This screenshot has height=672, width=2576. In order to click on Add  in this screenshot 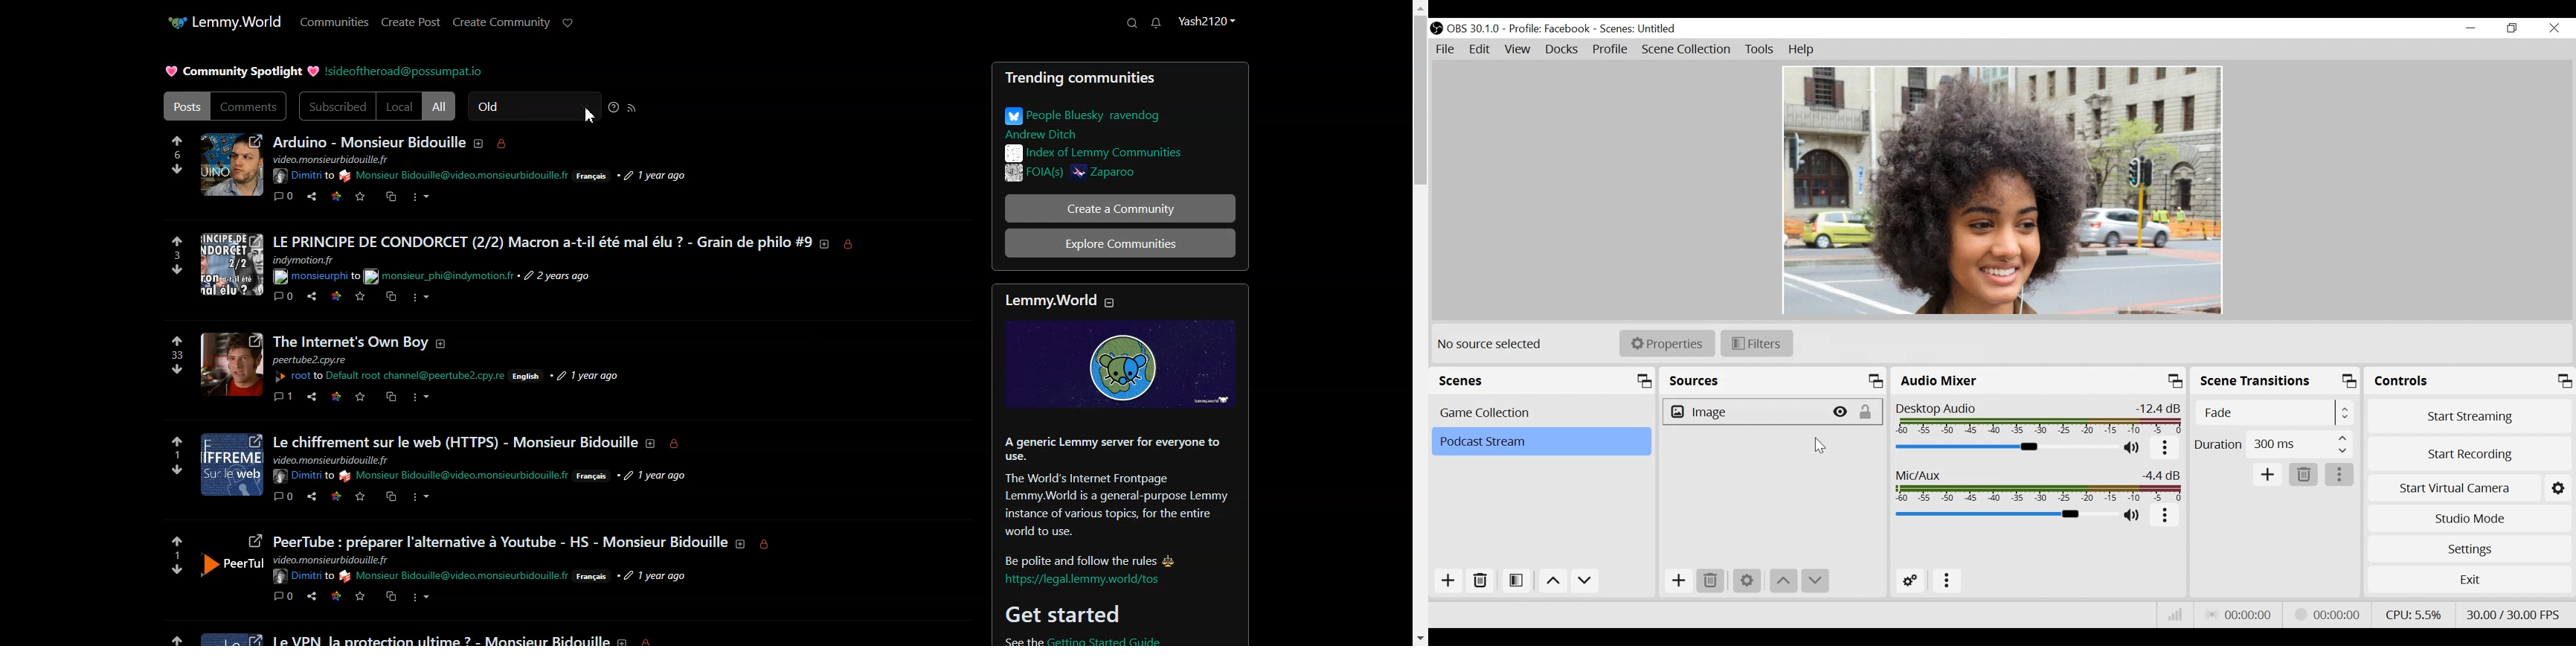, I will do `click(2268, 476)`.